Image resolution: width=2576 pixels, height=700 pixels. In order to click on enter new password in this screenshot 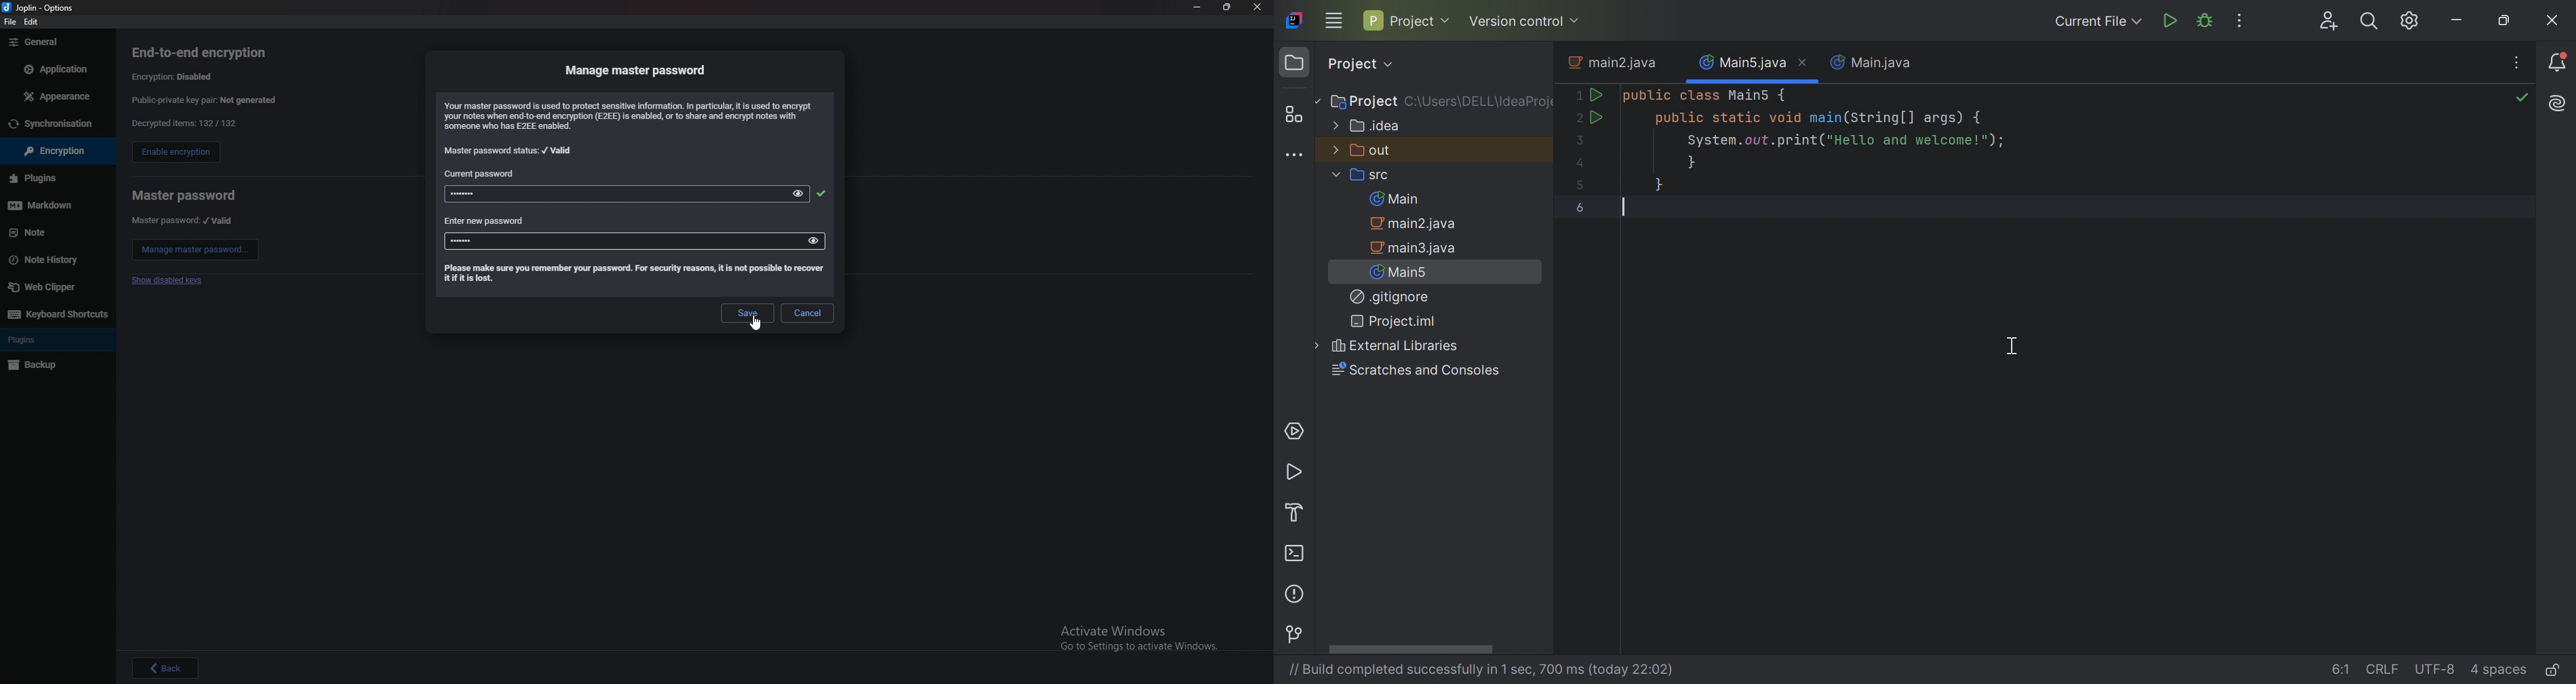, I will do `click(485, 221)`.